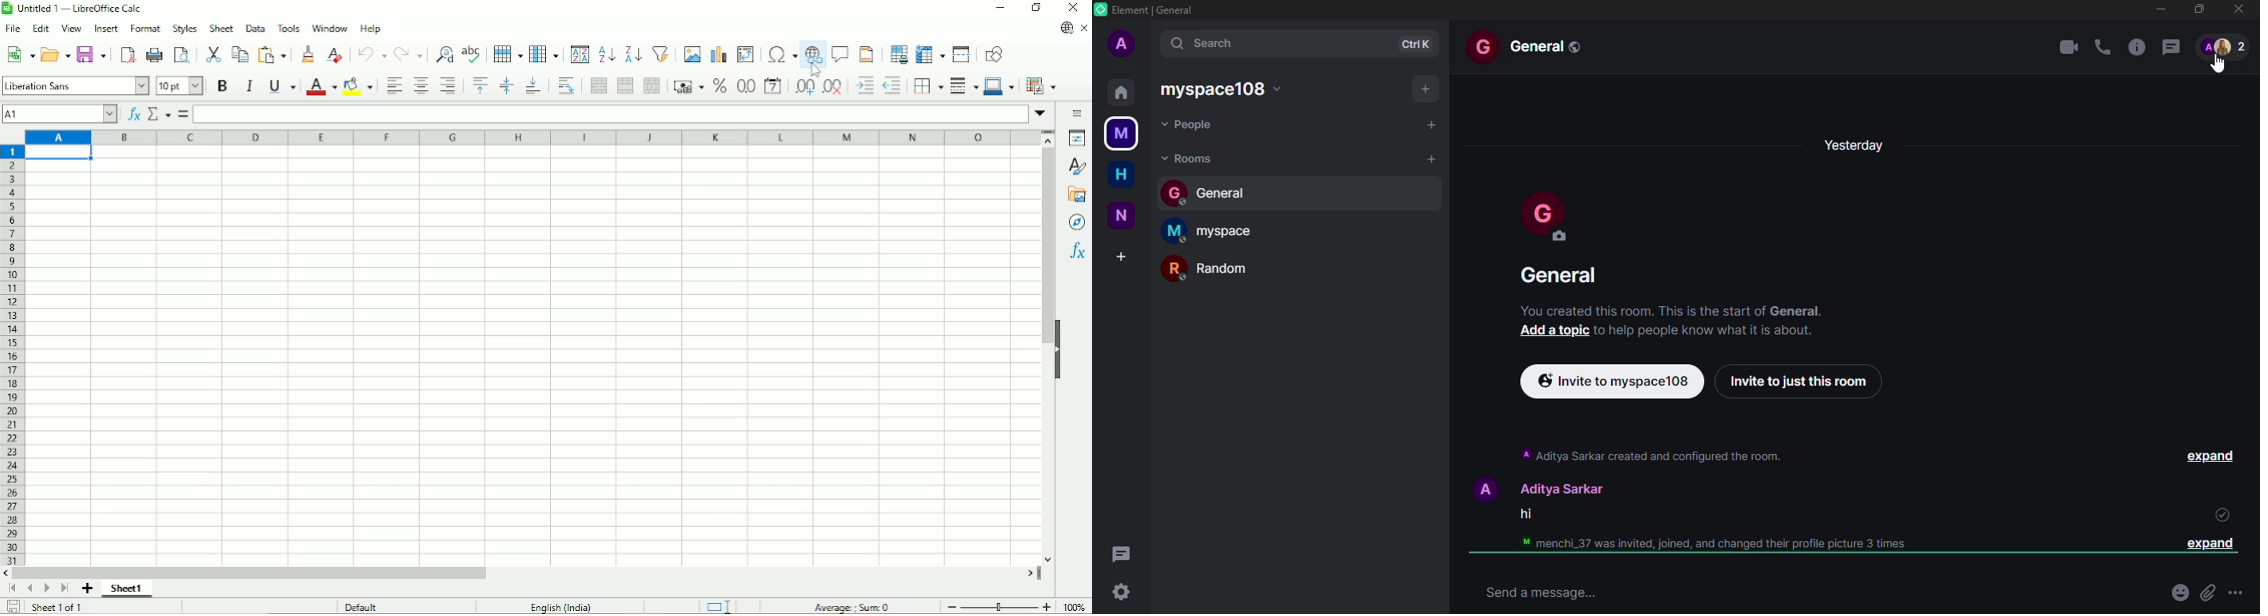 The width and height of the screenshot is (2268, 616). Describe the element at coordinates (2222, 64) in the screenshot. I see `cursor` at that location.